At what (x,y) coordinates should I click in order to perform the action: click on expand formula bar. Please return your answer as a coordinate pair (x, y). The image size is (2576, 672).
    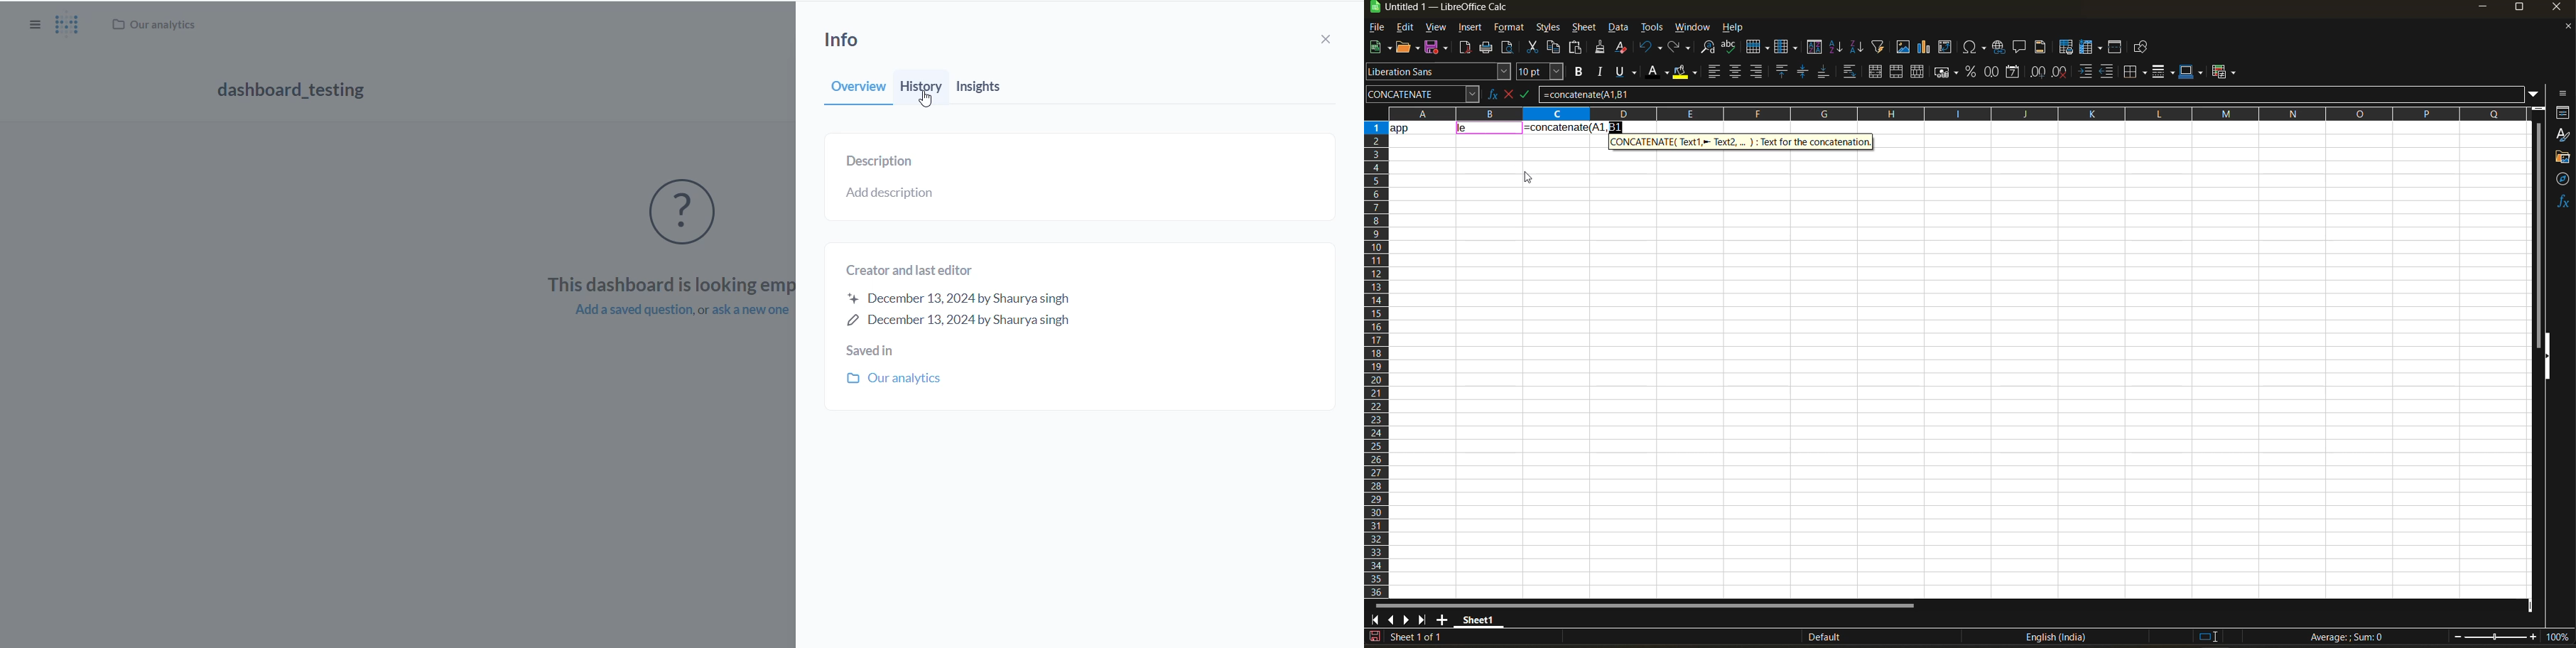
    Looking at the image, I should click on (2534, 93).